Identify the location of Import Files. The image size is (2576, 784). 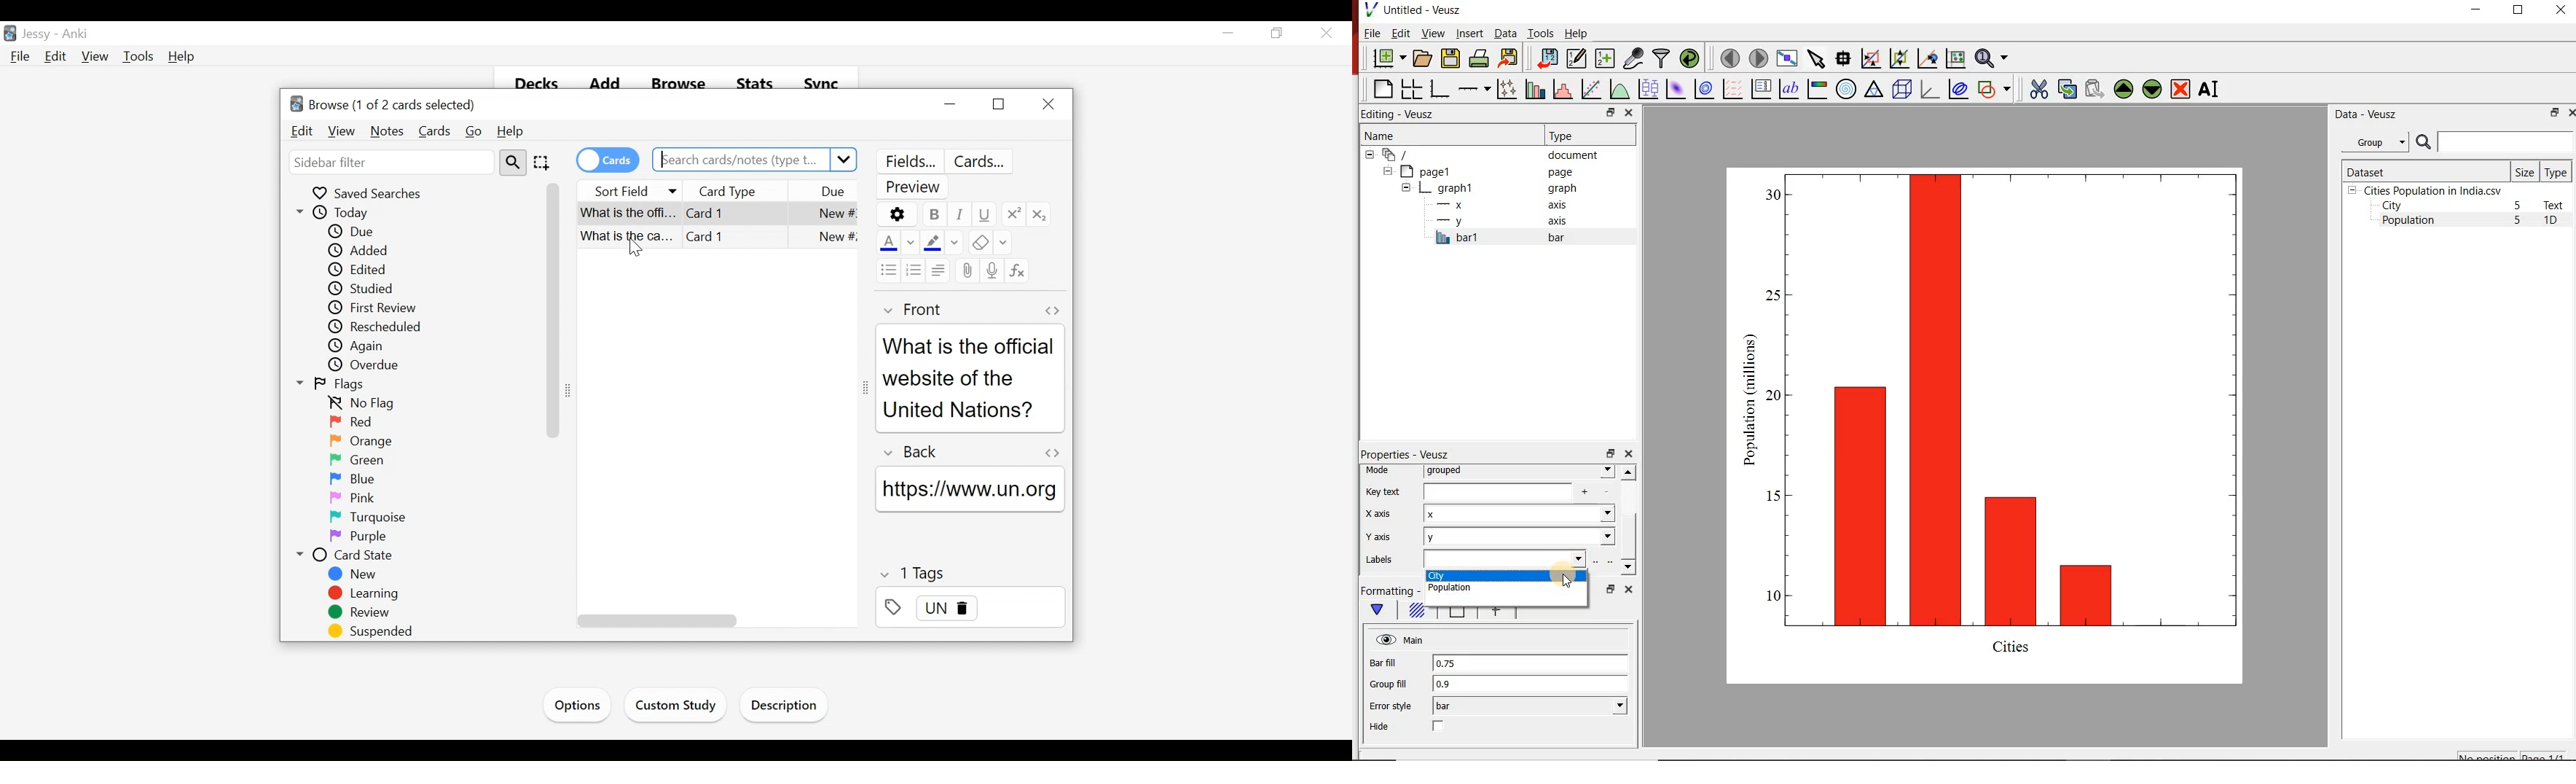
(787, 707).